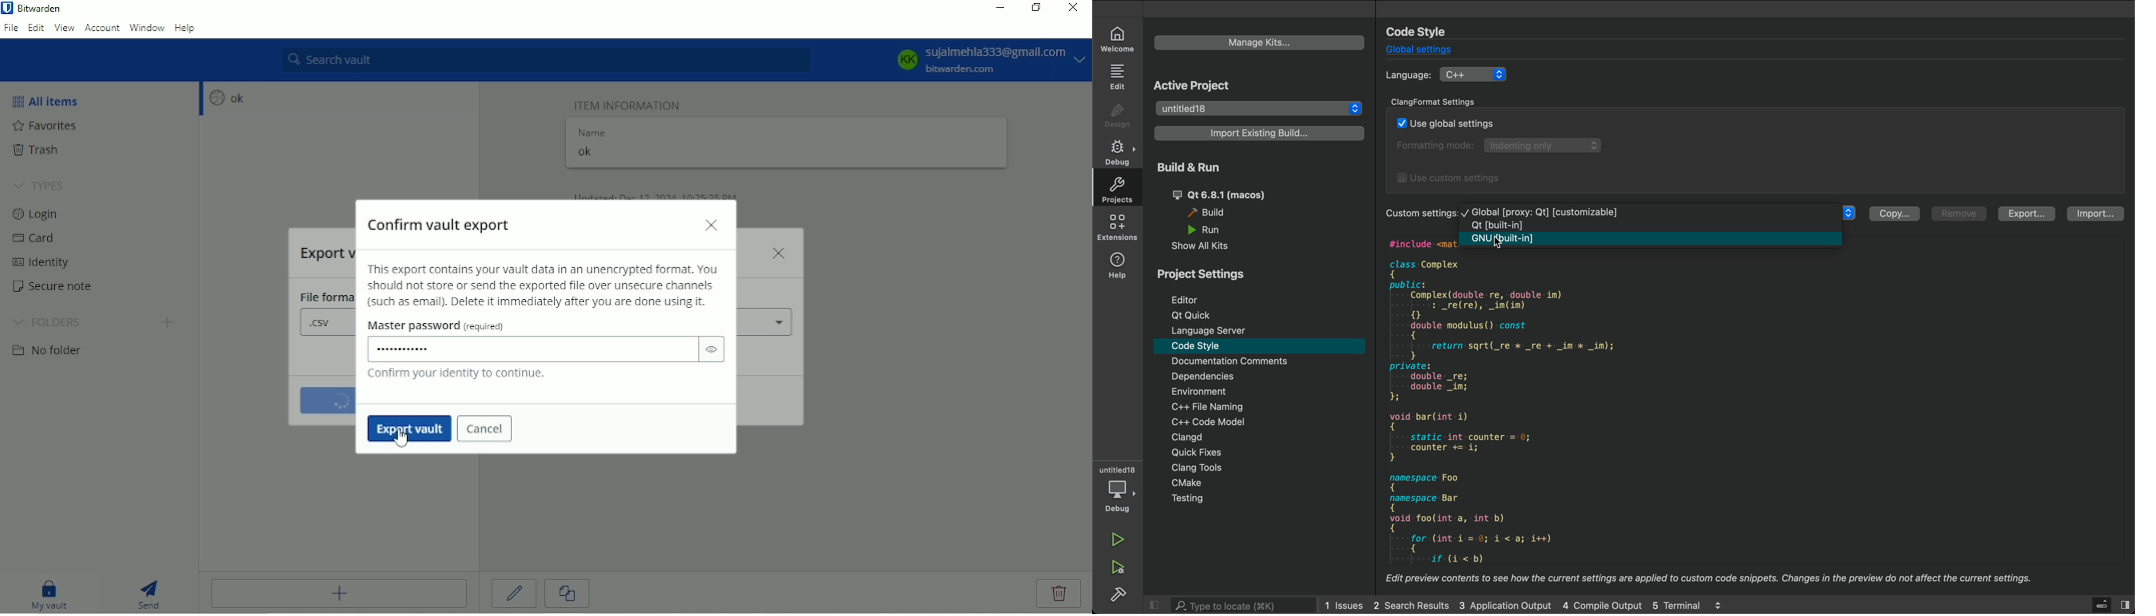 Image resolution: width=2156 pixels, height=616 pixels. I want to click on code style, so click(1420, 31).